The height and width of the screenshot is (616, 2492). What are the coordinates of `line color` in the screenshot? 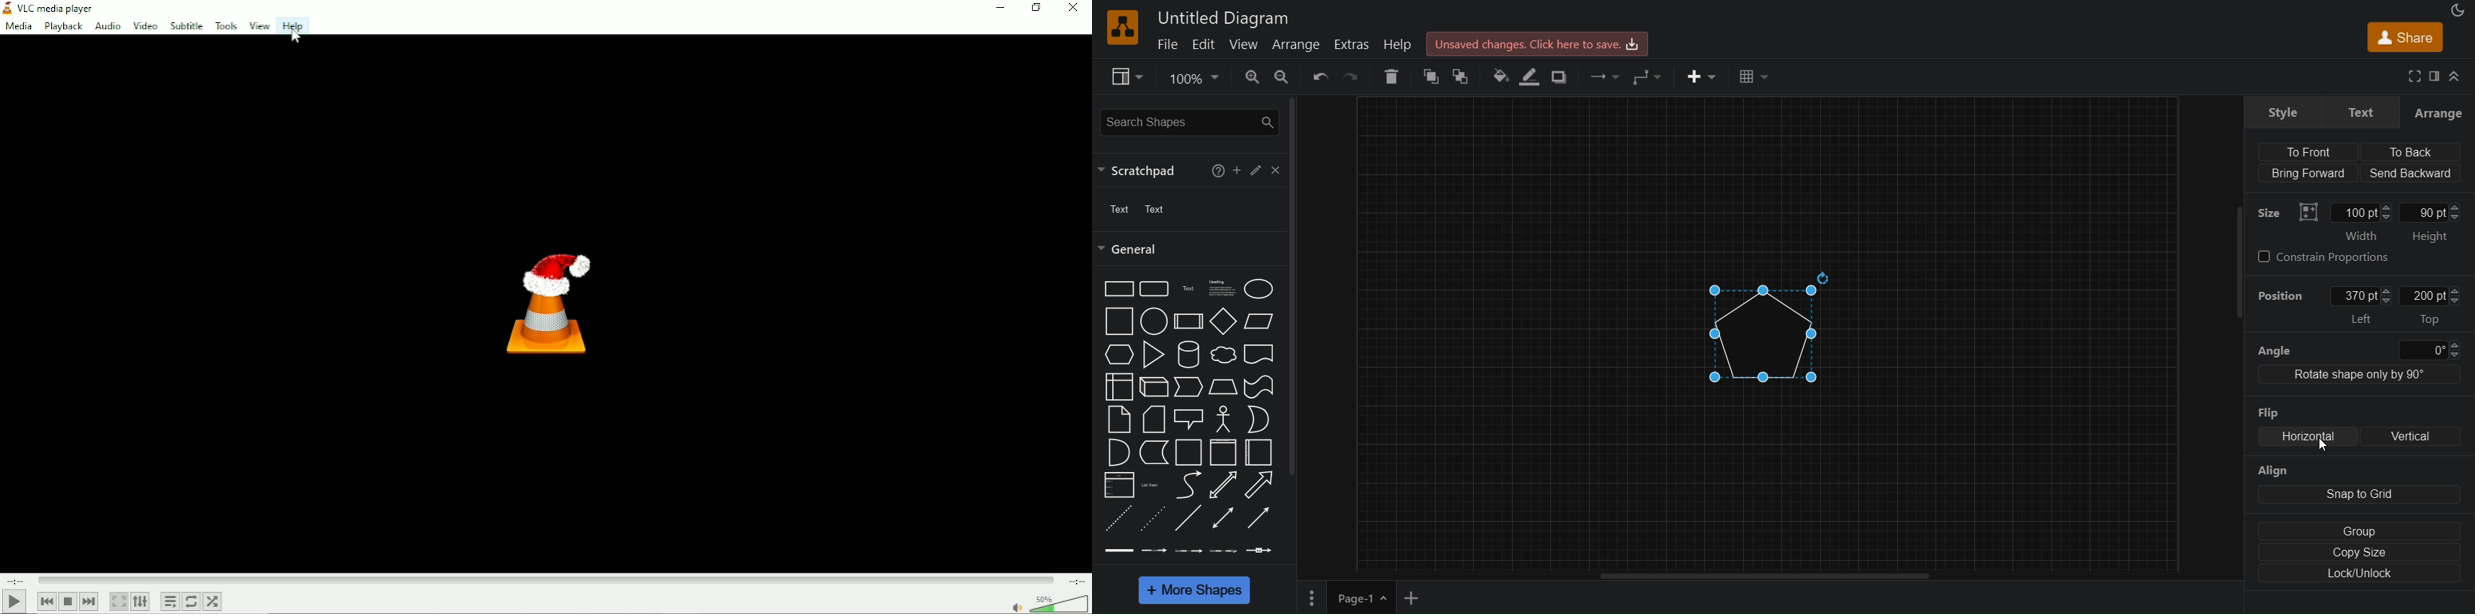 It's located at (1530, 76).